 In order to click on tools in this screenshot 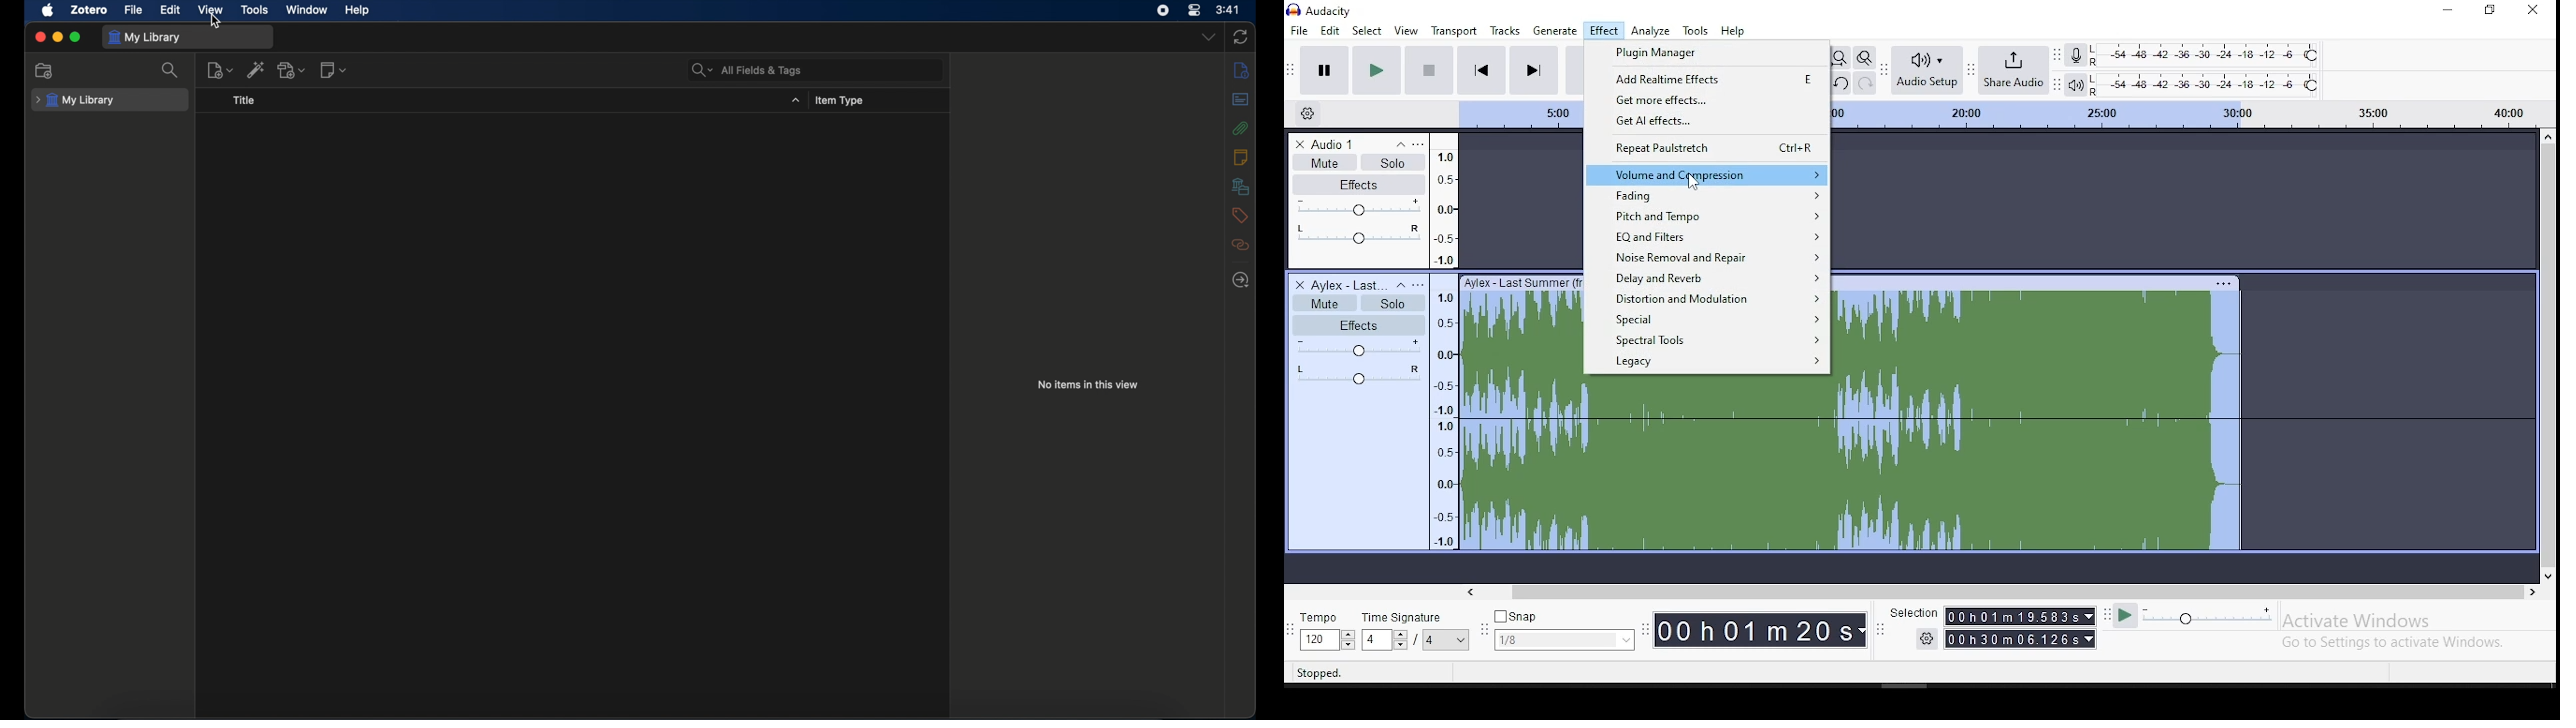, I will do `click(1696, 31)`.